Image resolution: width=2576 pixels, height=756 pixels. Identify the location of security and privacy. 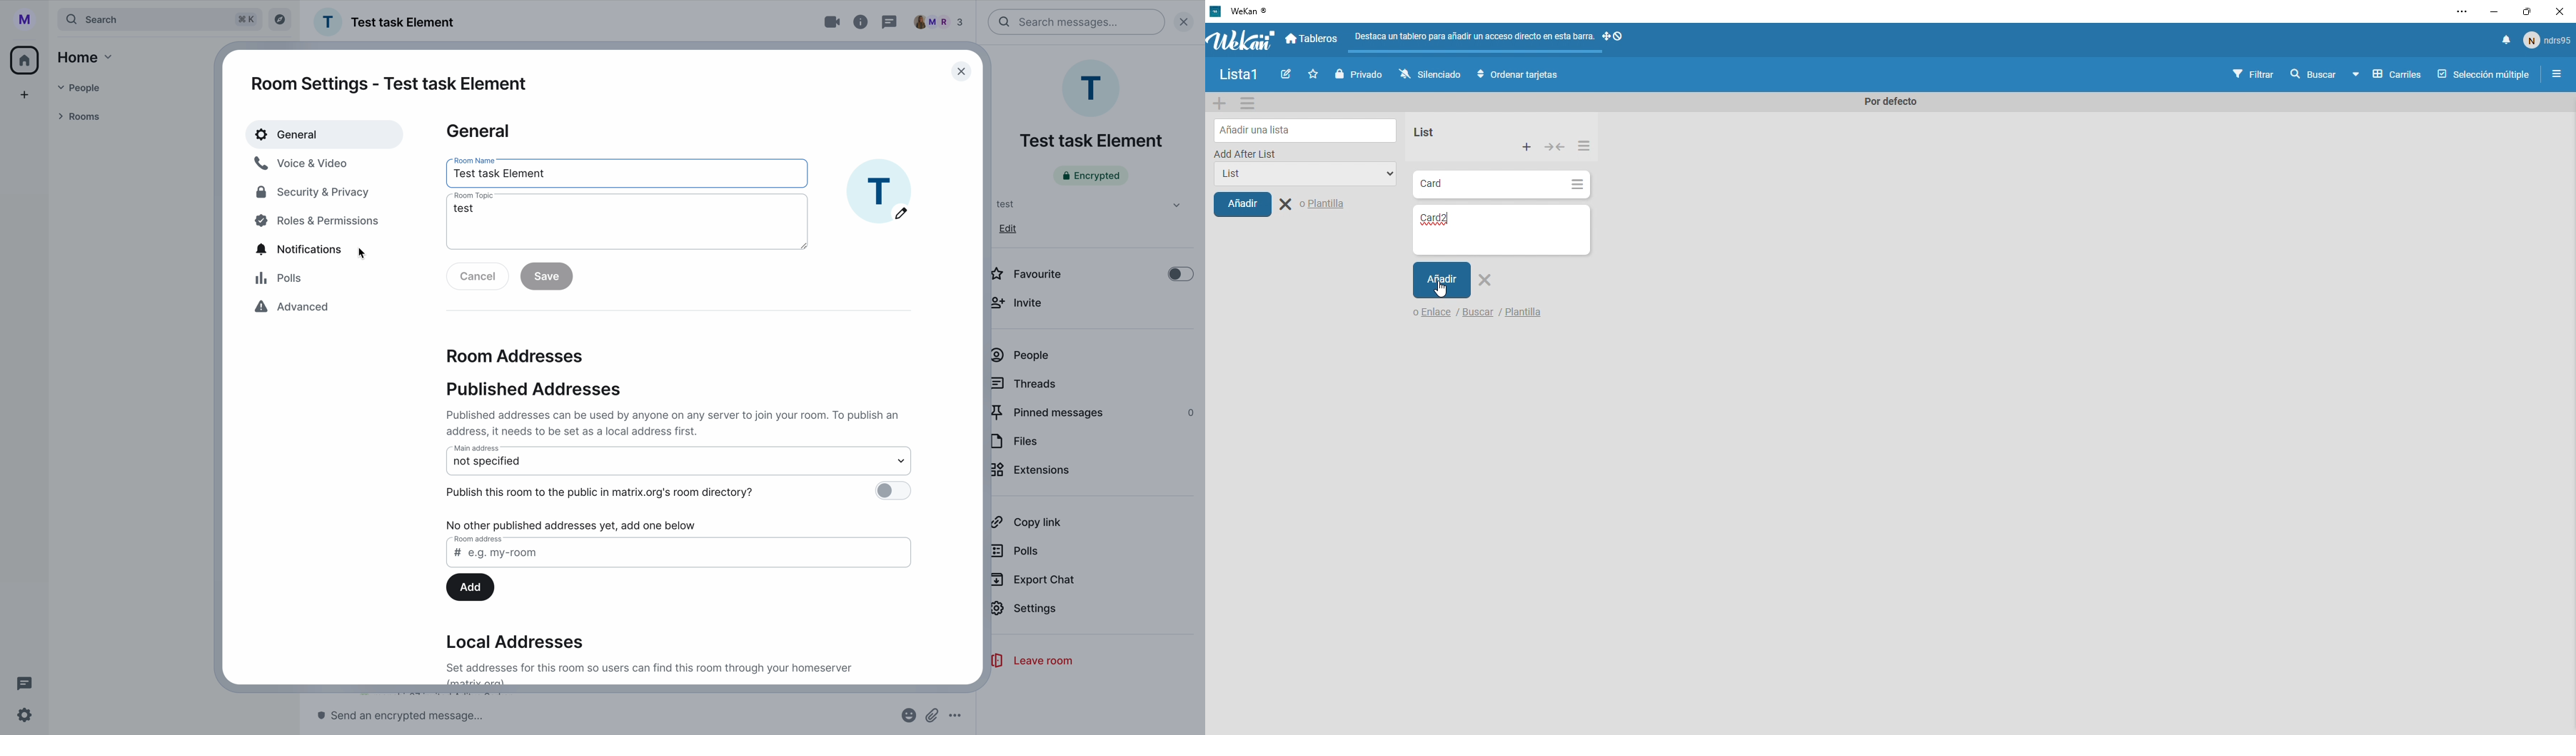
(314, 194).